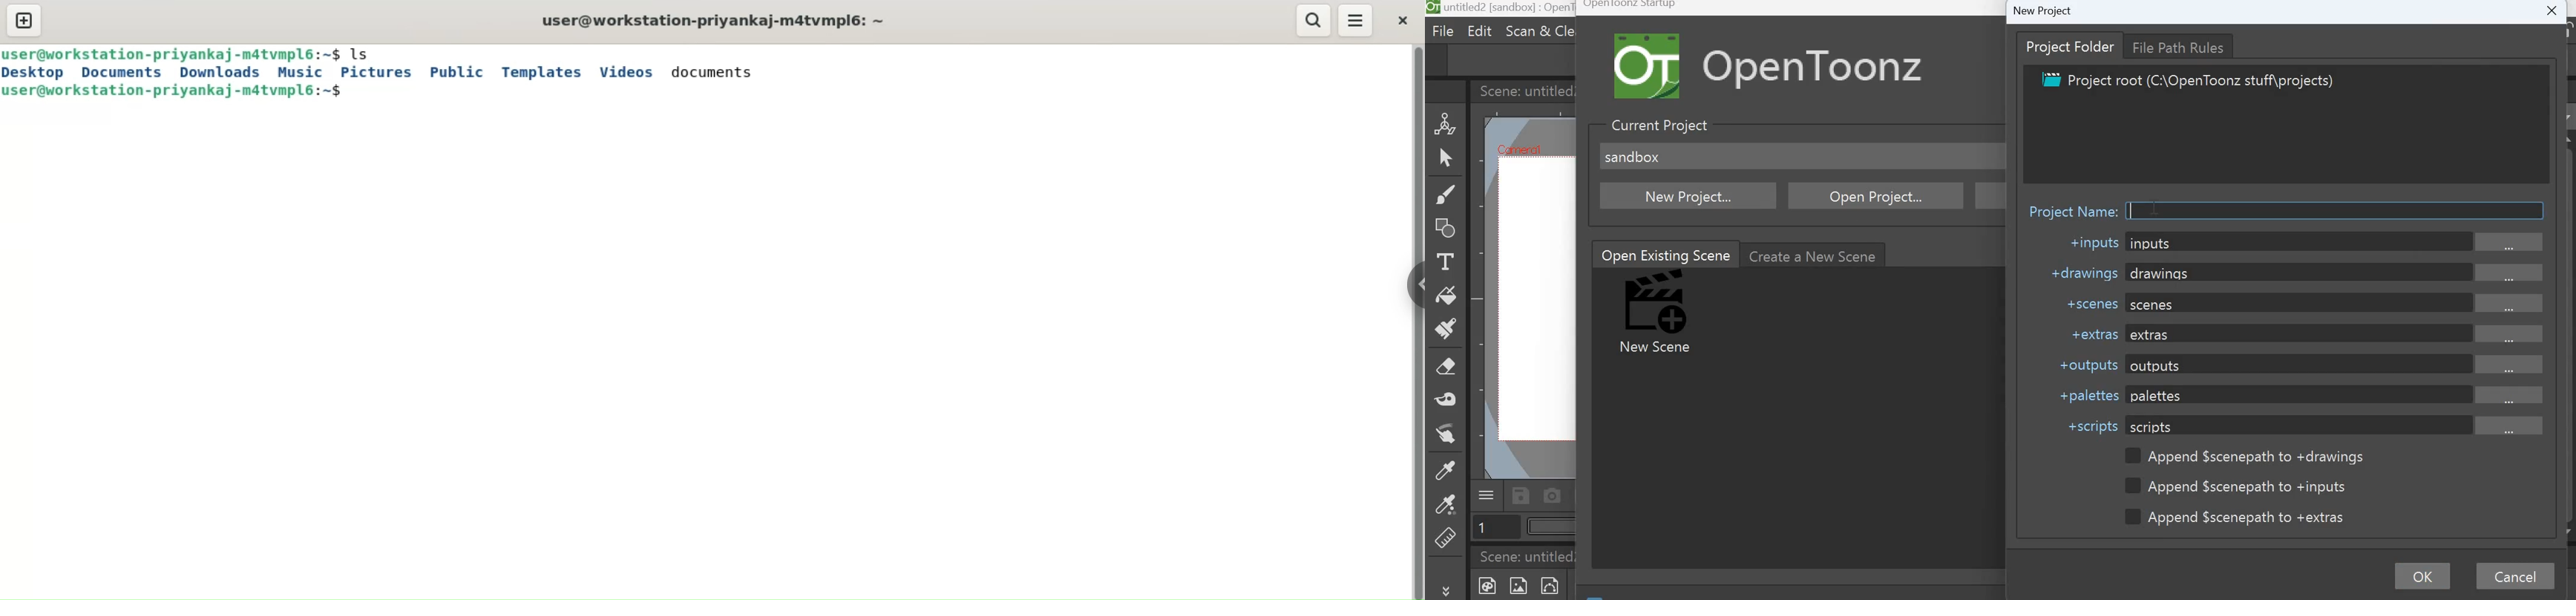 This screenshot has height=616, width=2576. I want to click on Style Picker tool, so click(1444, 474).